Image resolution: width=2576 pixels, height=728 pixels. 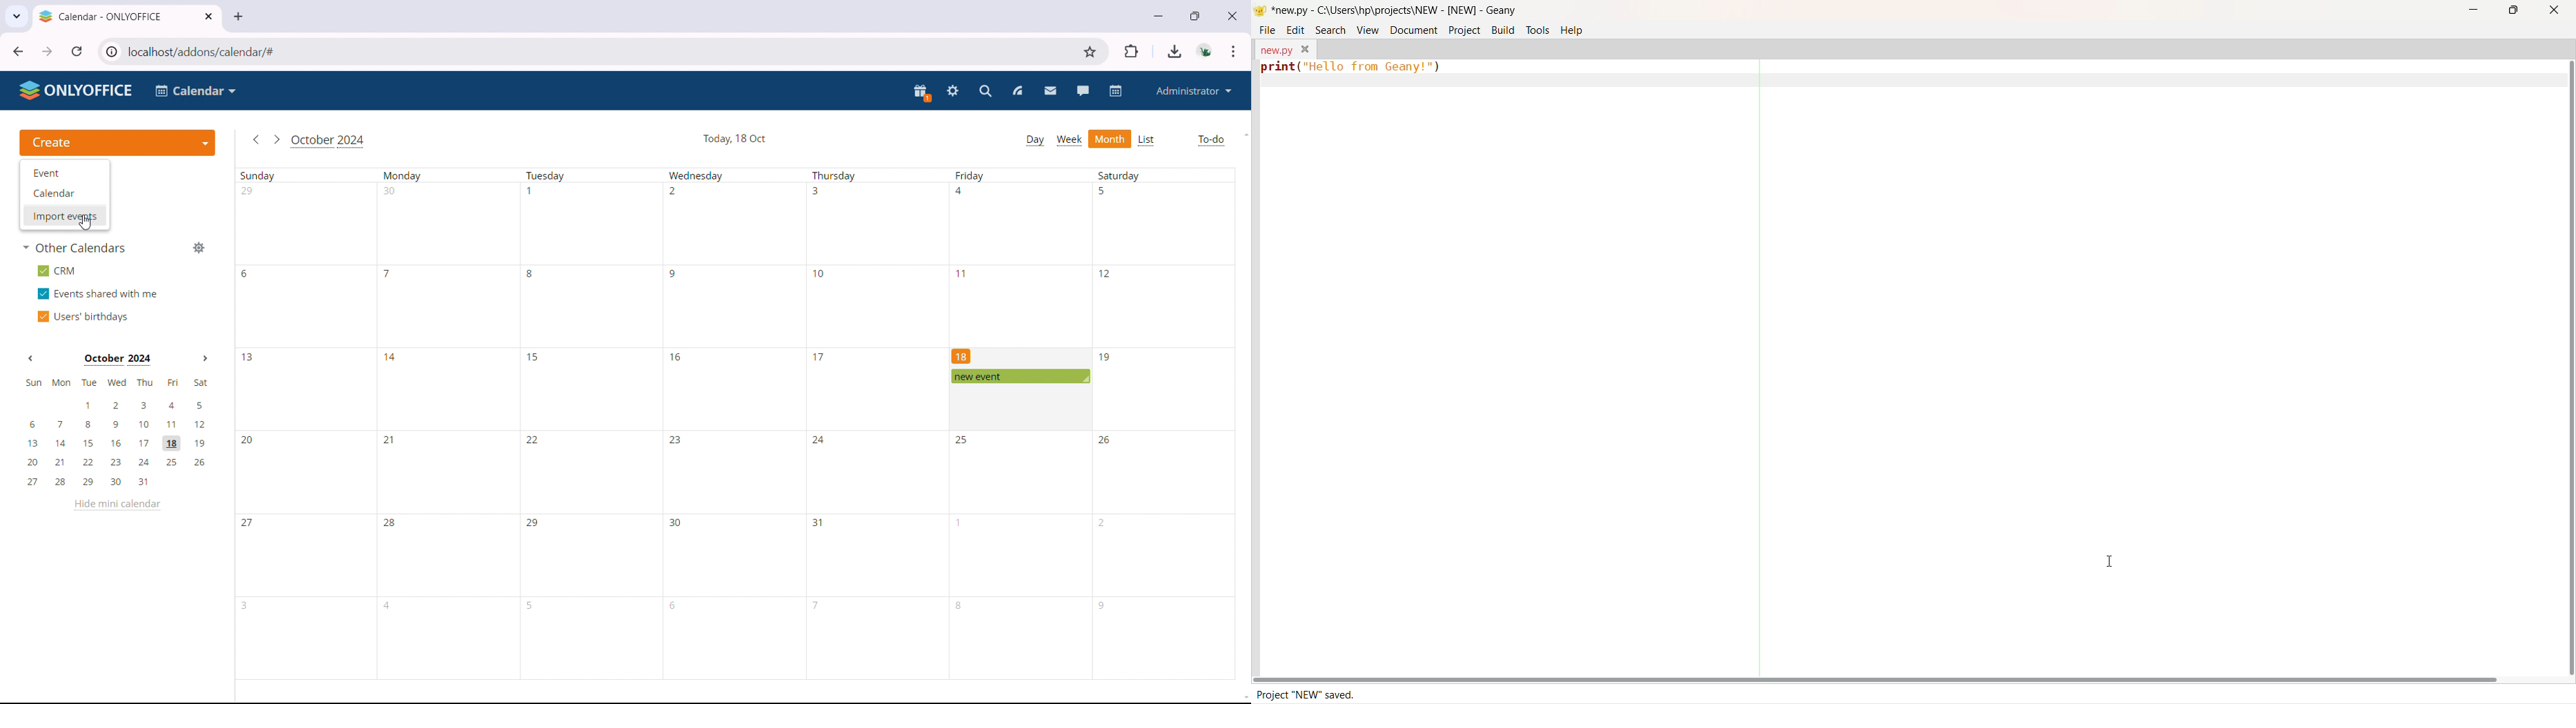 What do you see at coordinates (276, 139) in the screenshot?
I see `go to next month` at bounding box center [276, 139].